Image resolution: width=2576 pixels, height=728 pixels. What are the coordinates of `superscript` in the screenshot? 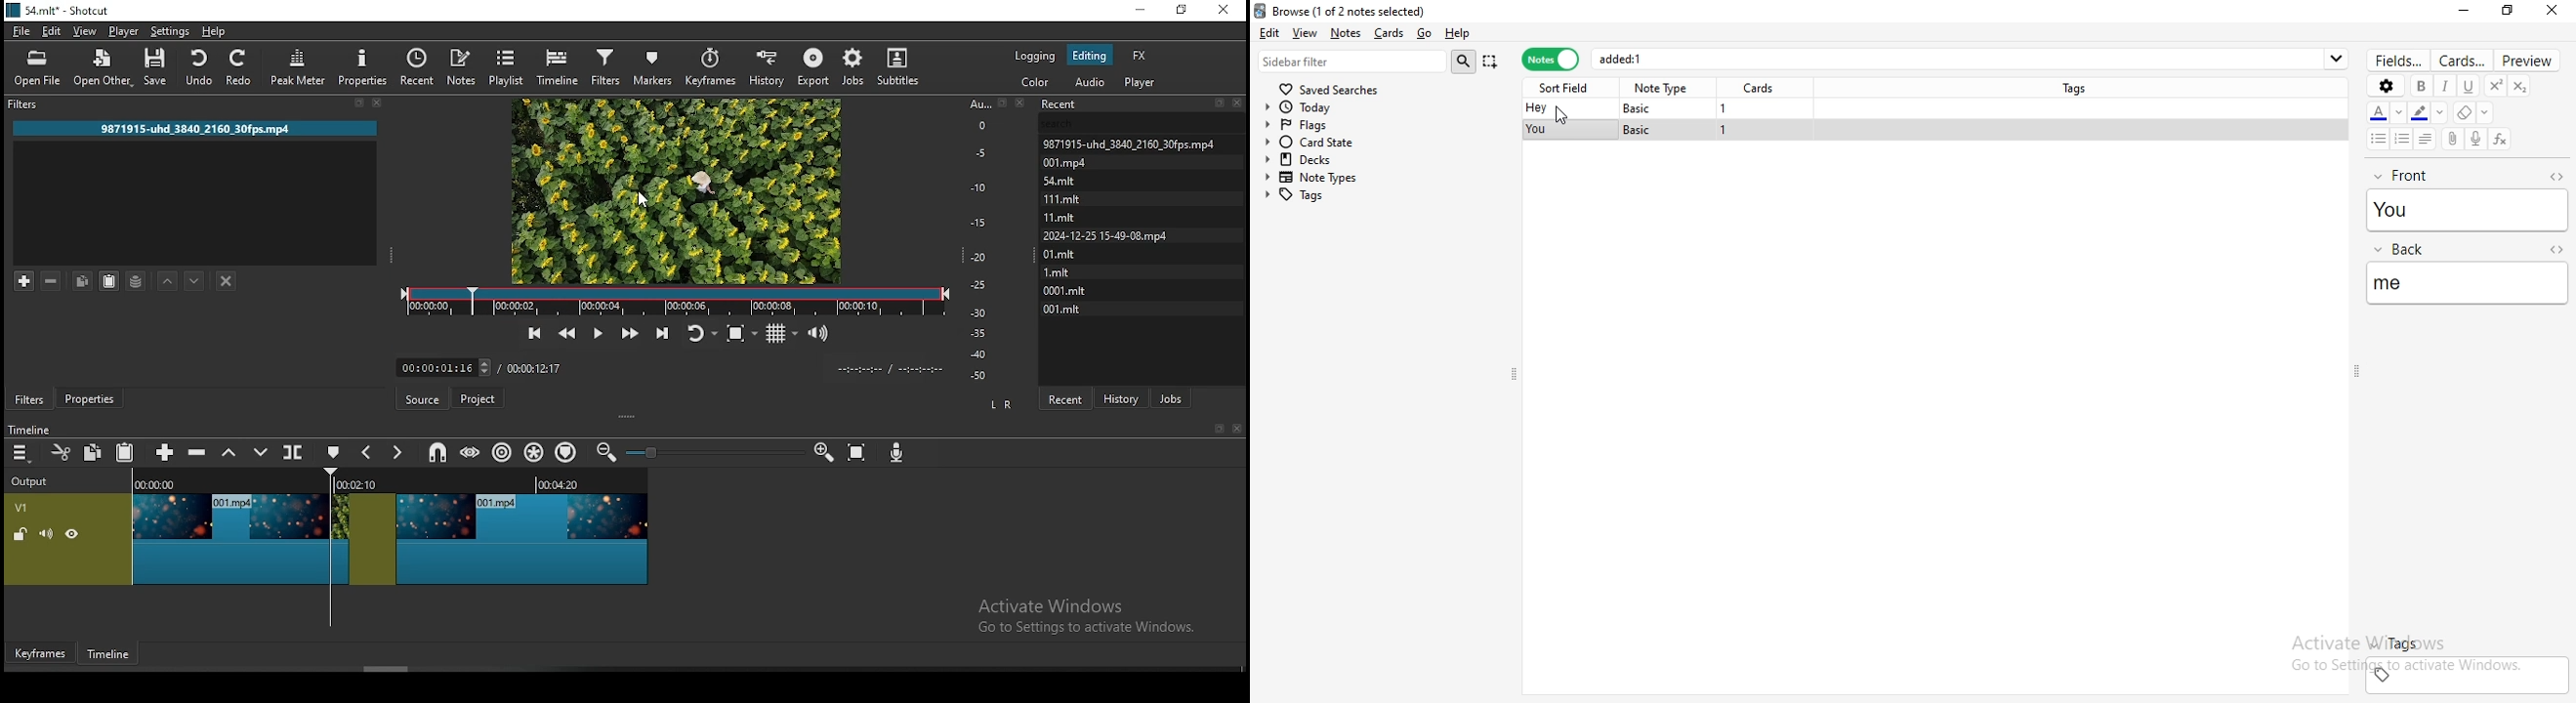 It's located at (2495, 88).